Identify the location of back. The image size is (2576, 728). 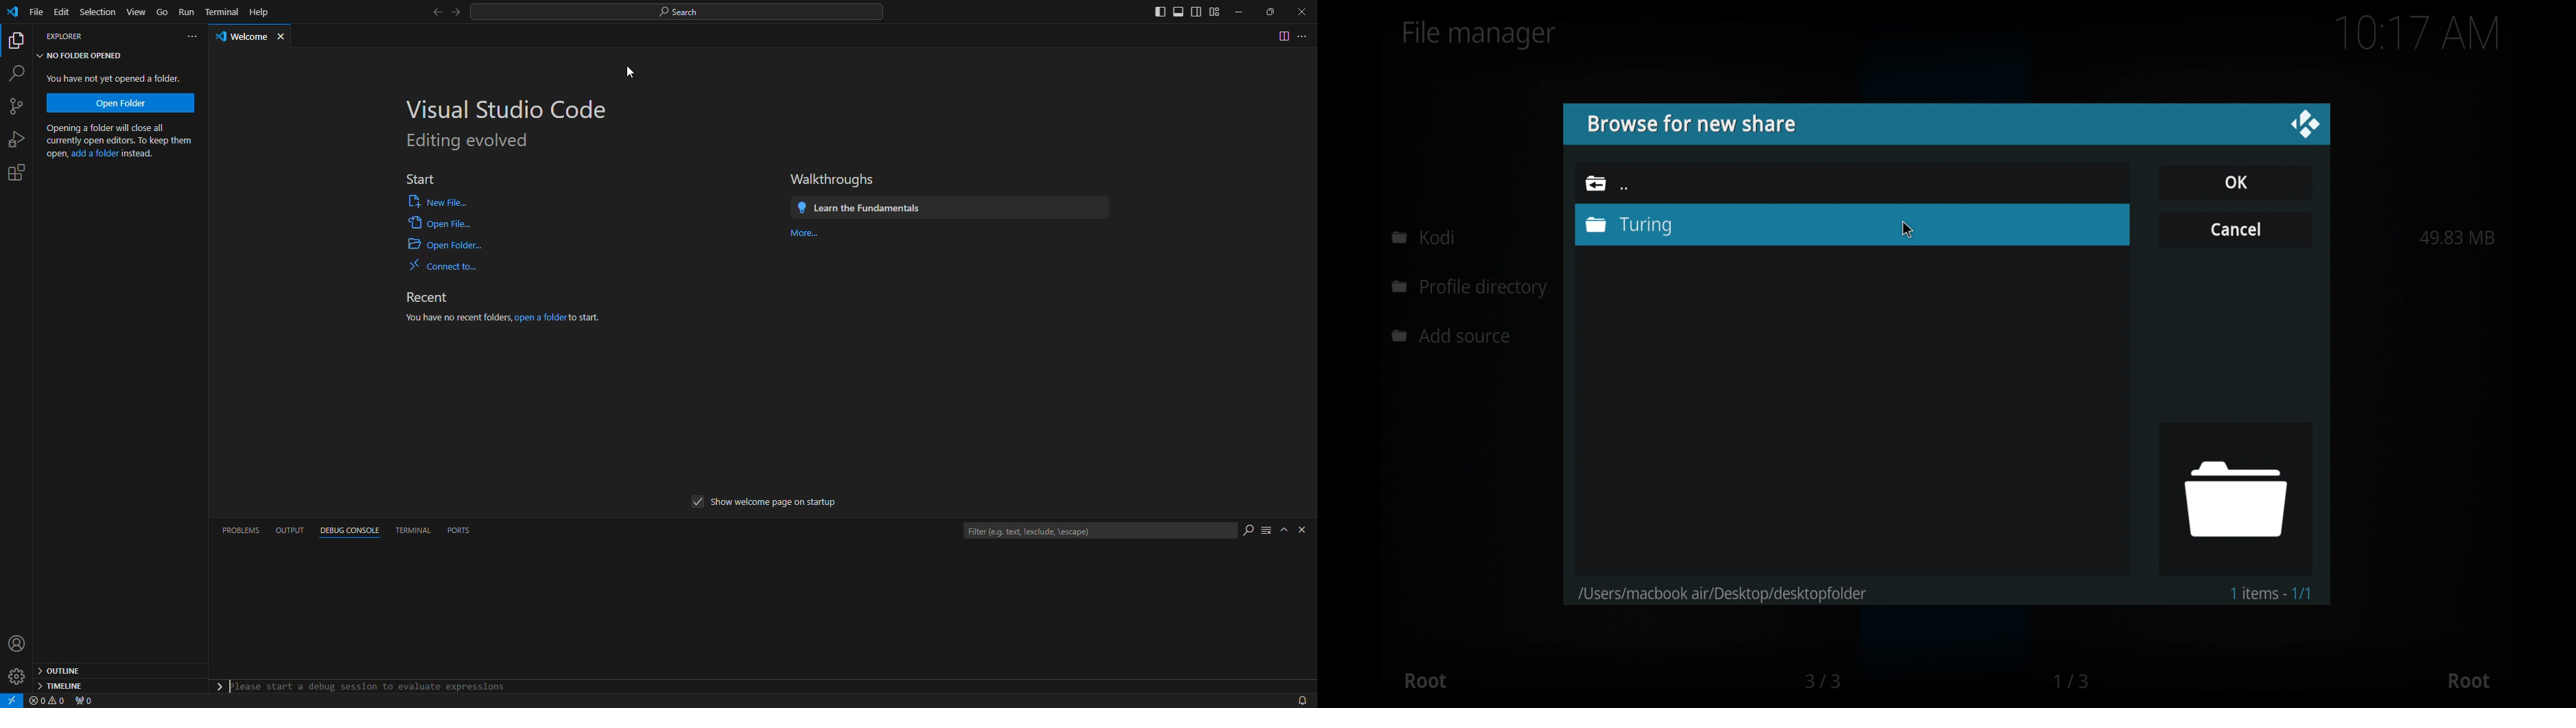
(429, 14).